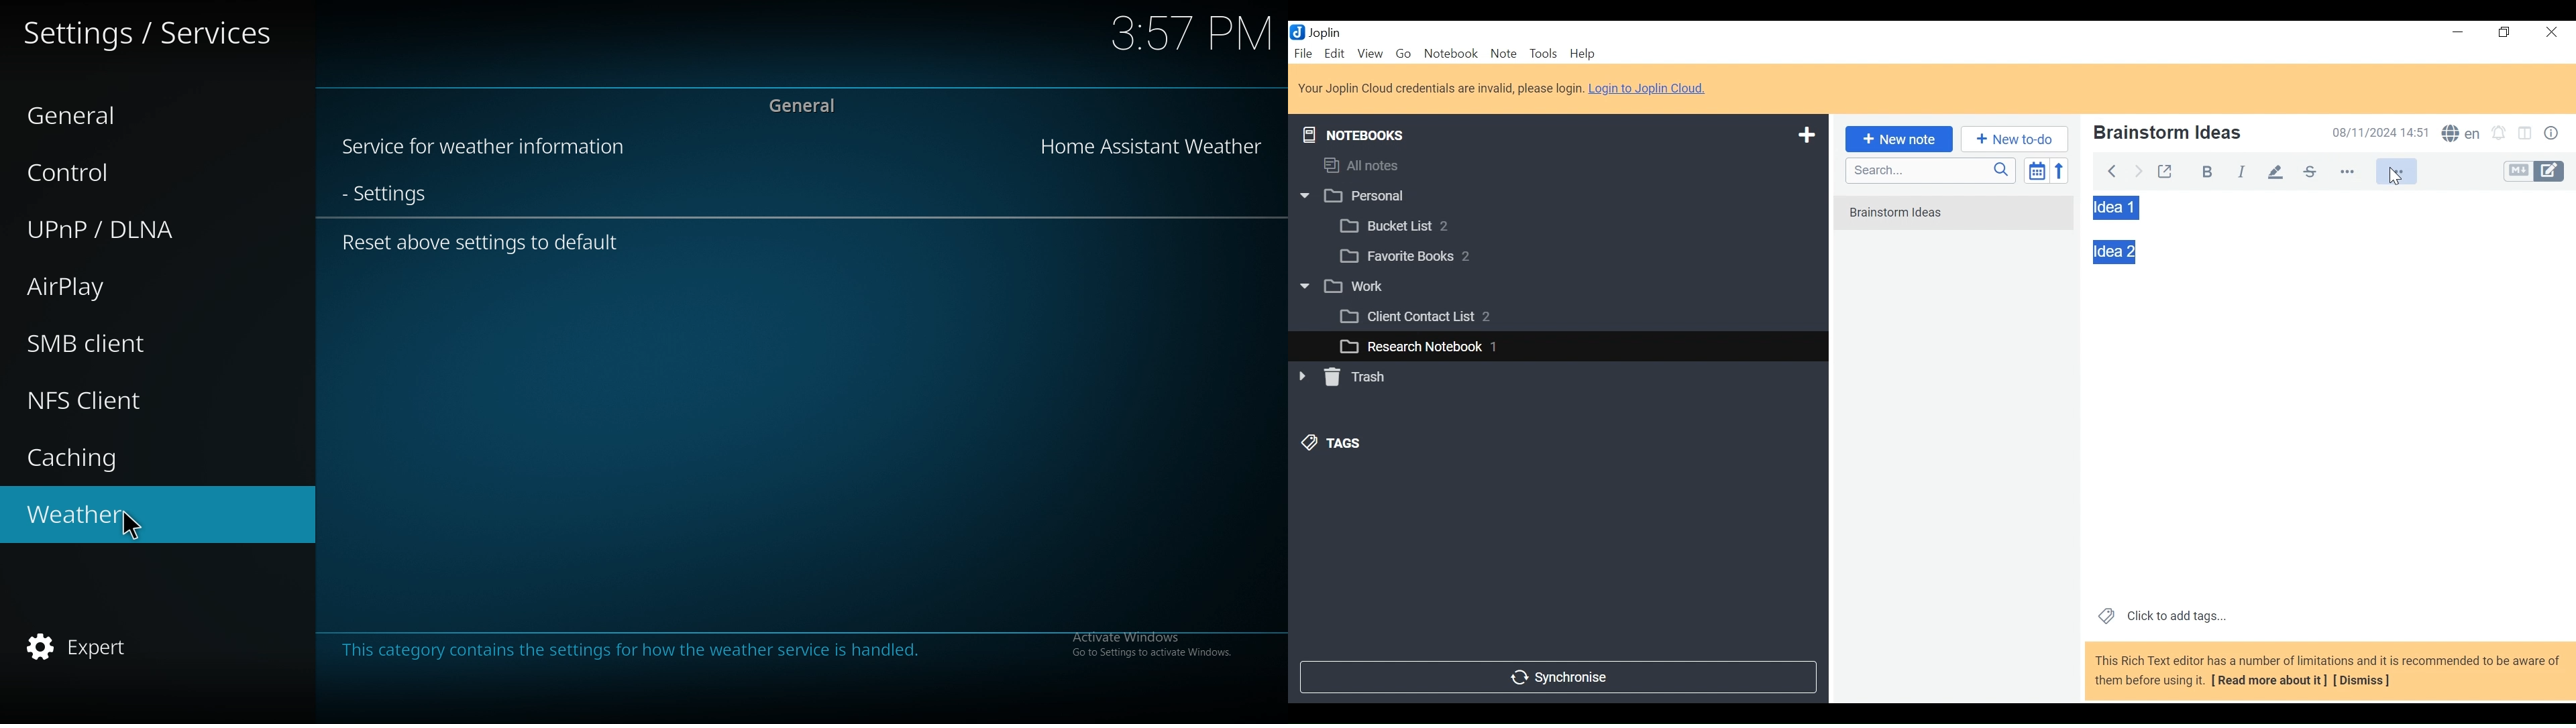  Describe the element at coordinates (2377, 132) in the screenshot. I see `Date and Time` at that location.